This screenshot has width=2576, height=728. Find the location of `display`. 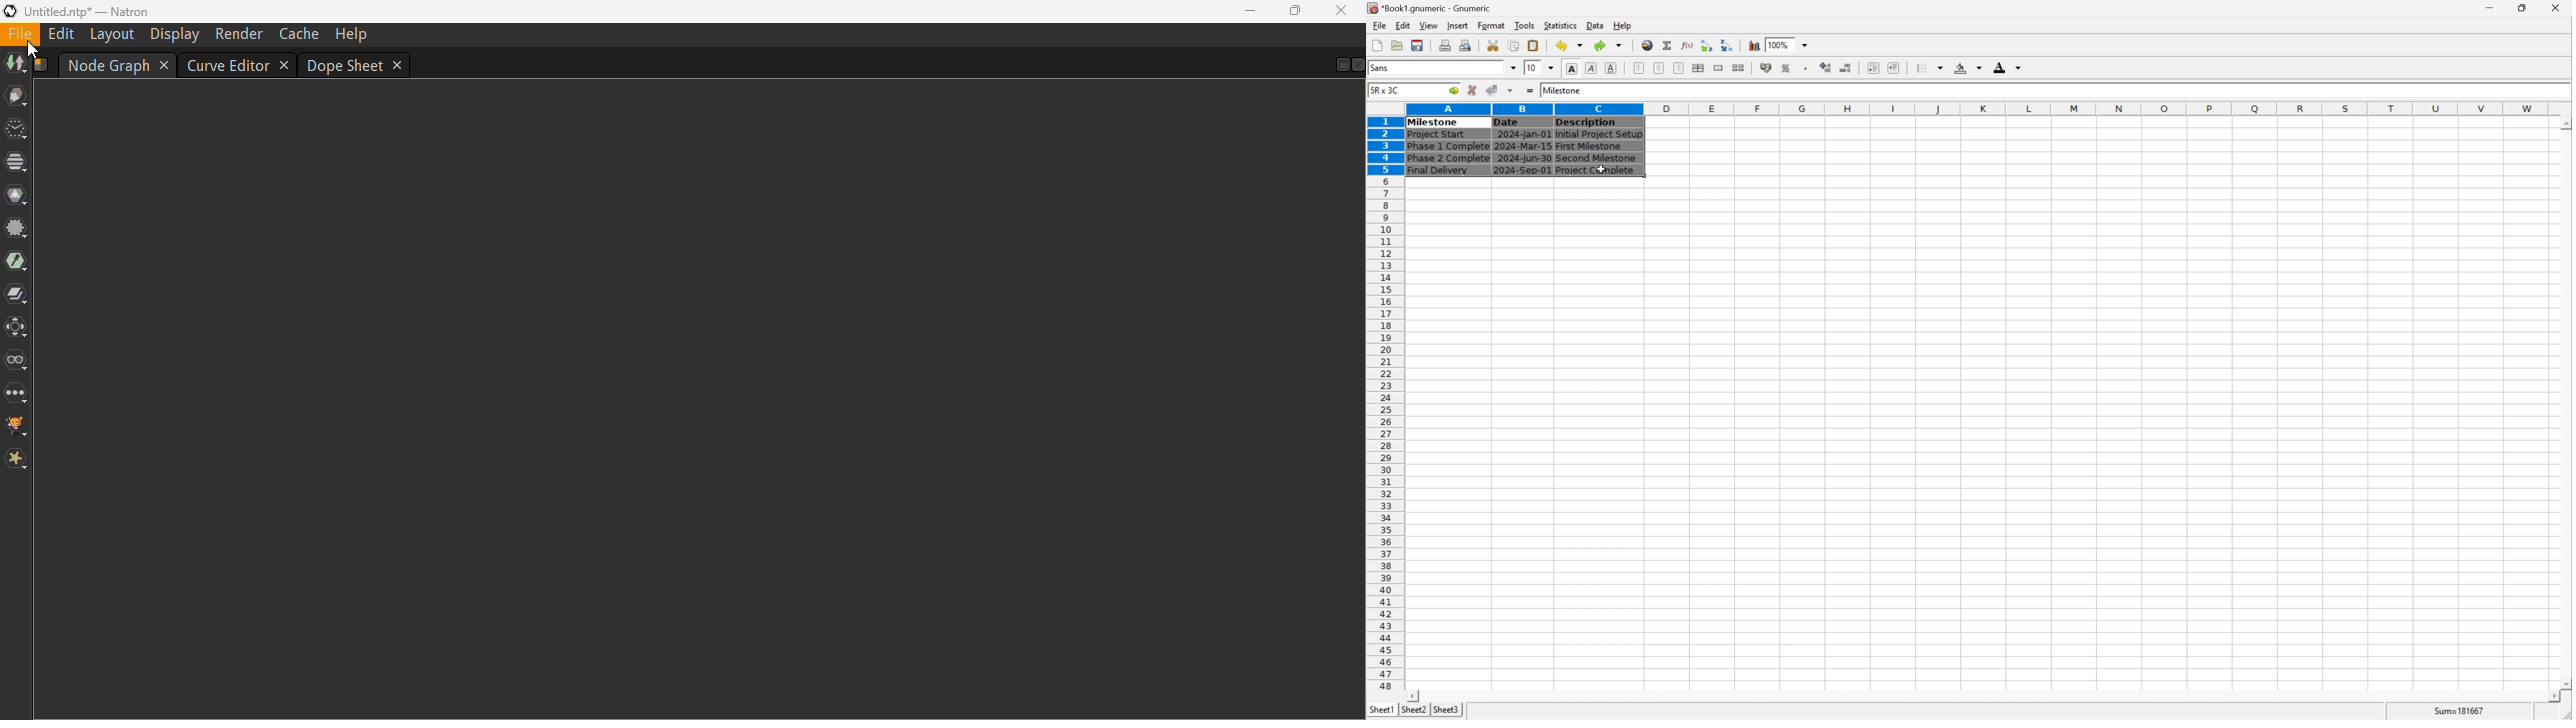

display is located at coordinates (174, 34).